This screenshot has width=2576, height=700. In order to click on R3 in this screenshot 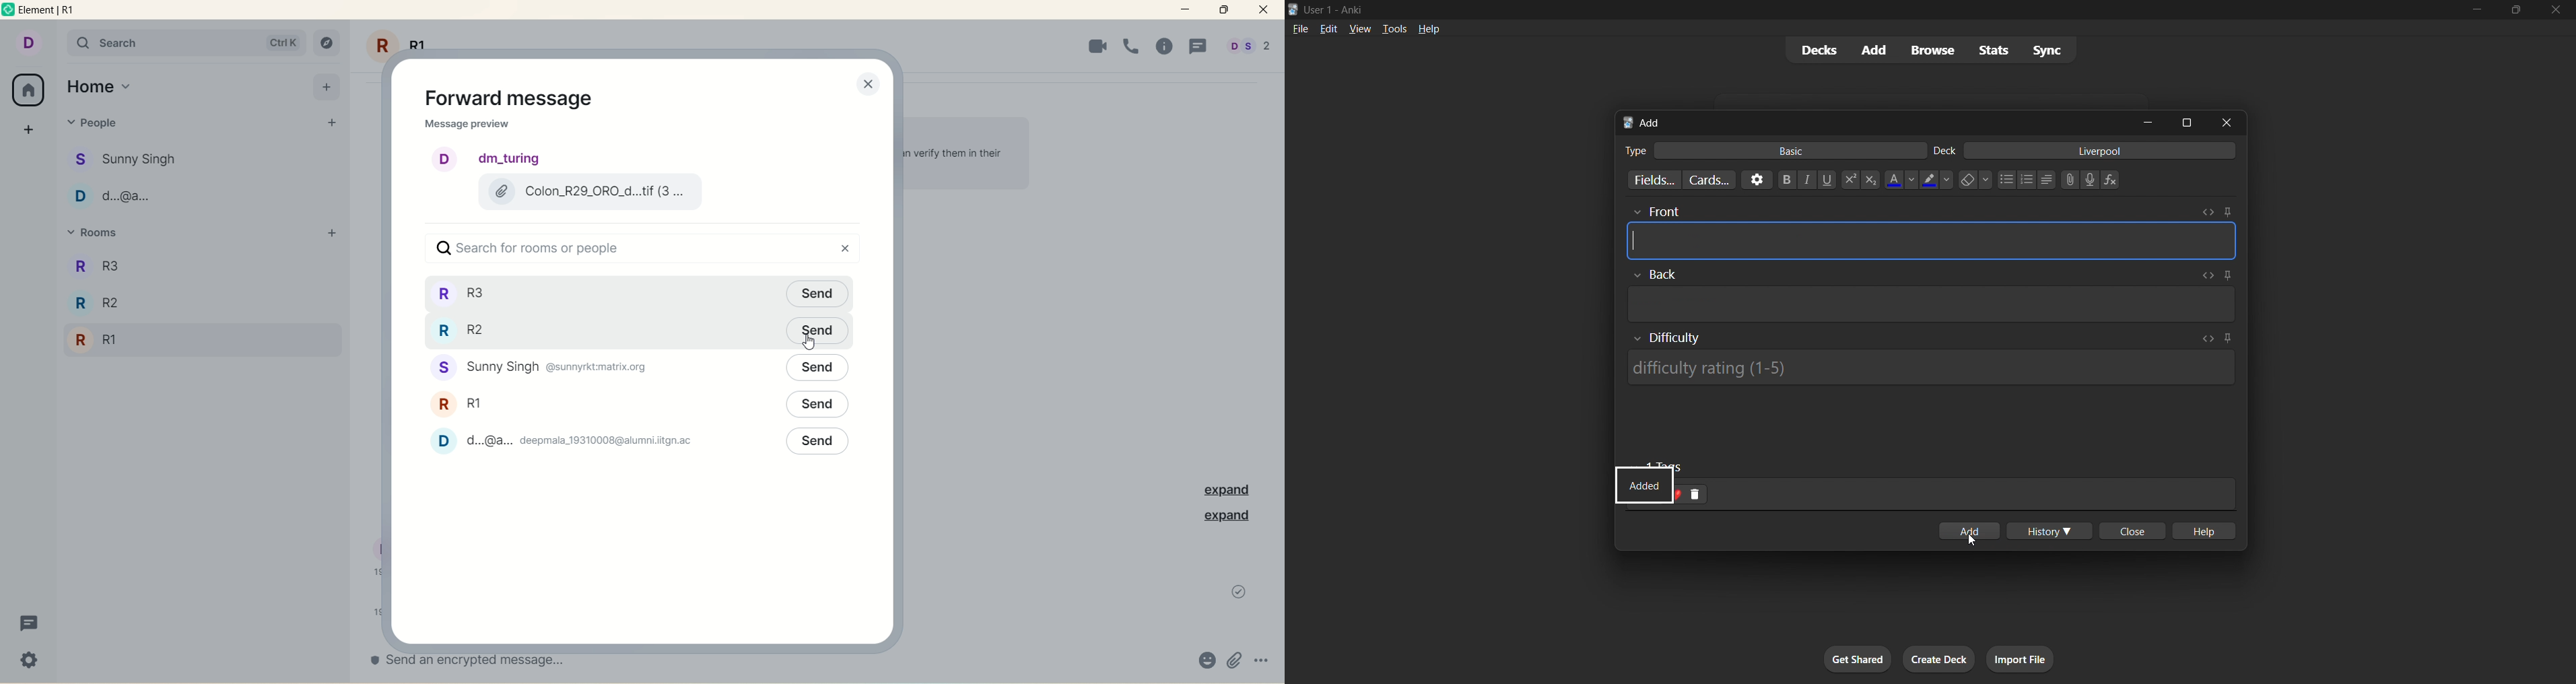, I will do `click(122, 265)`.